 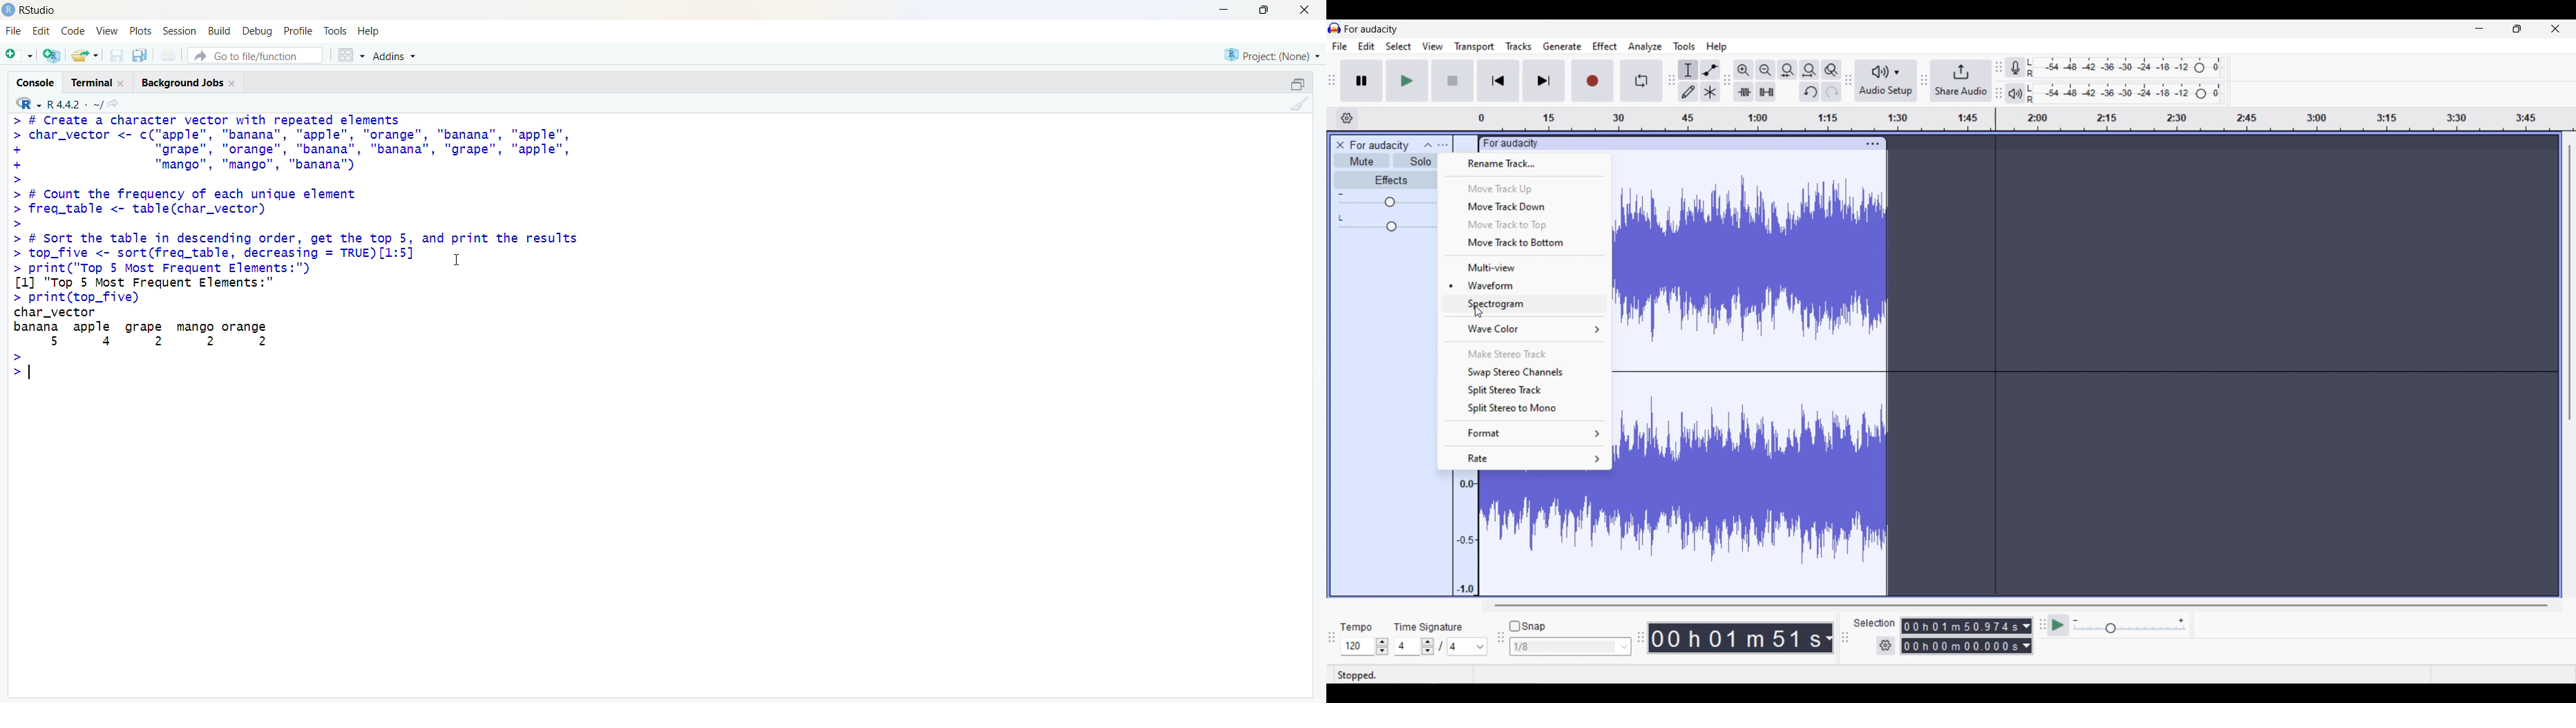 What do you see at coordinates (1961, 635) in the screenshot?
I see `Selection duration` at bounding box center [1961, 635].